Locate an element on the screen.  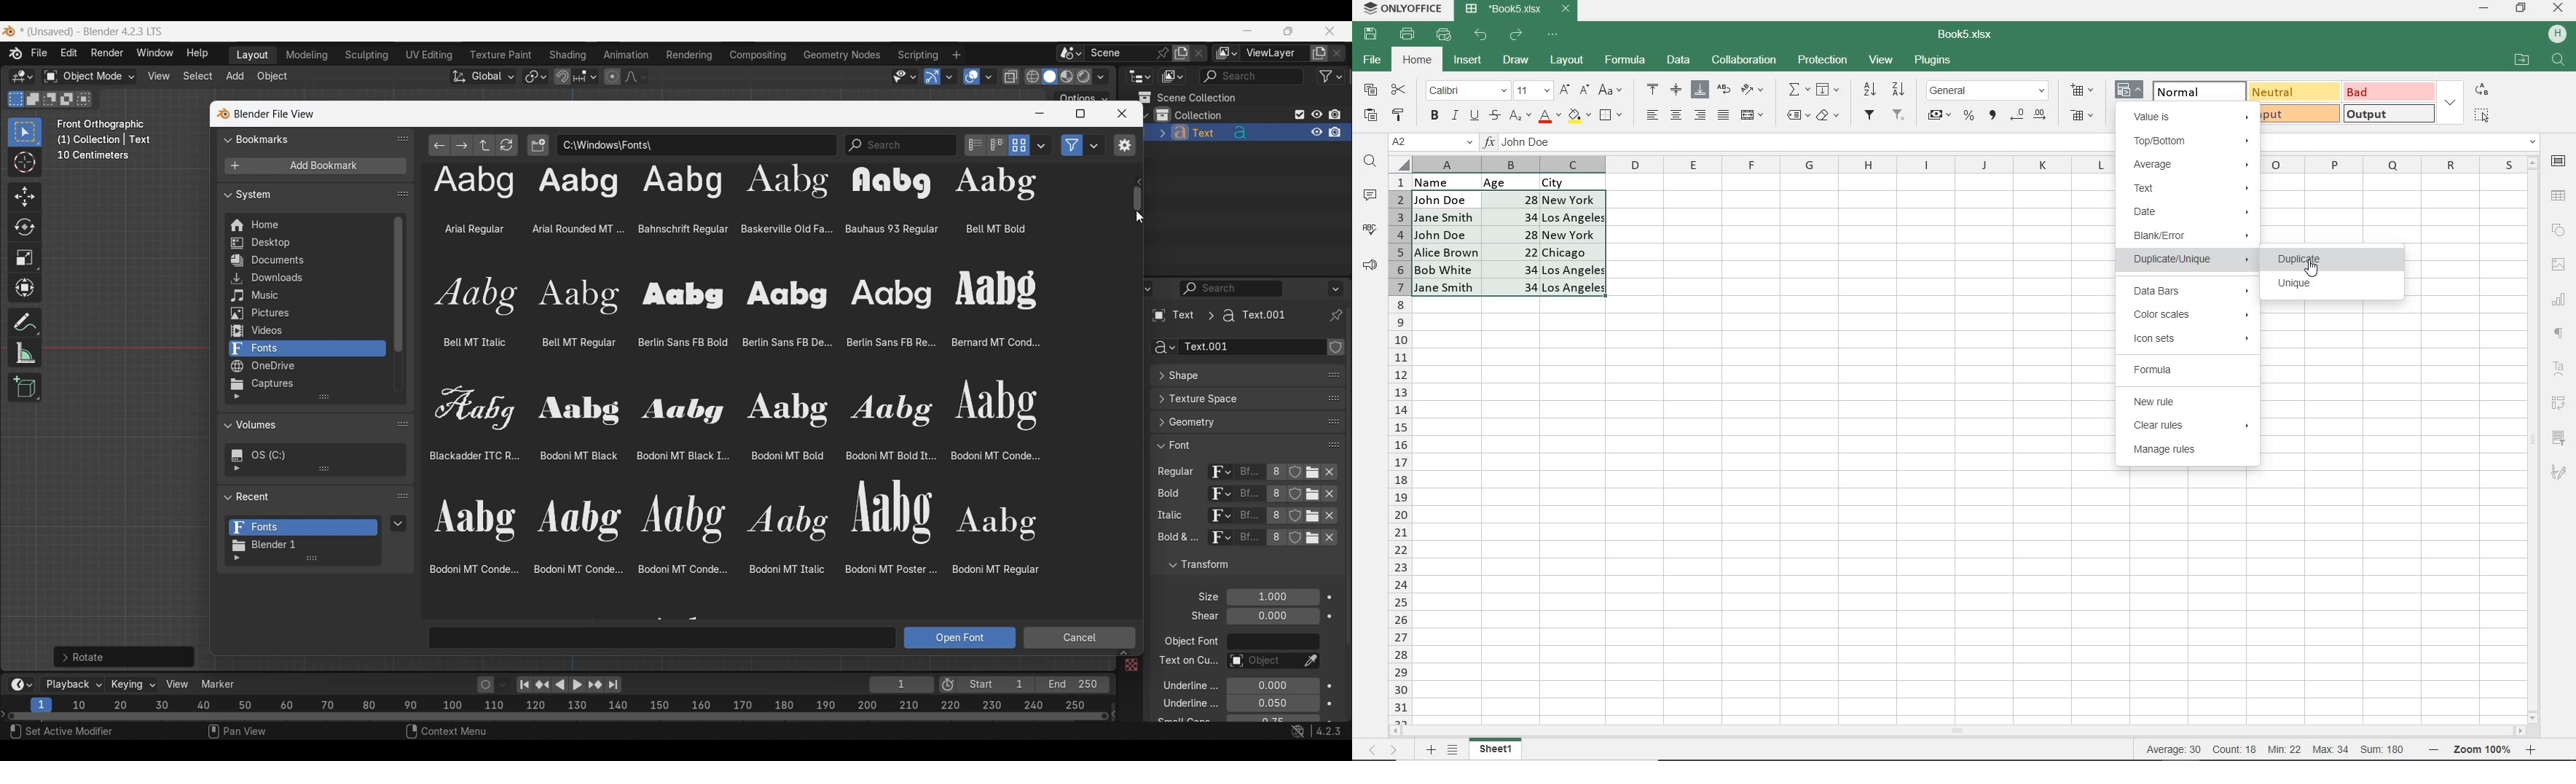
Proportional editing objects is located at coordinates (612, 76).